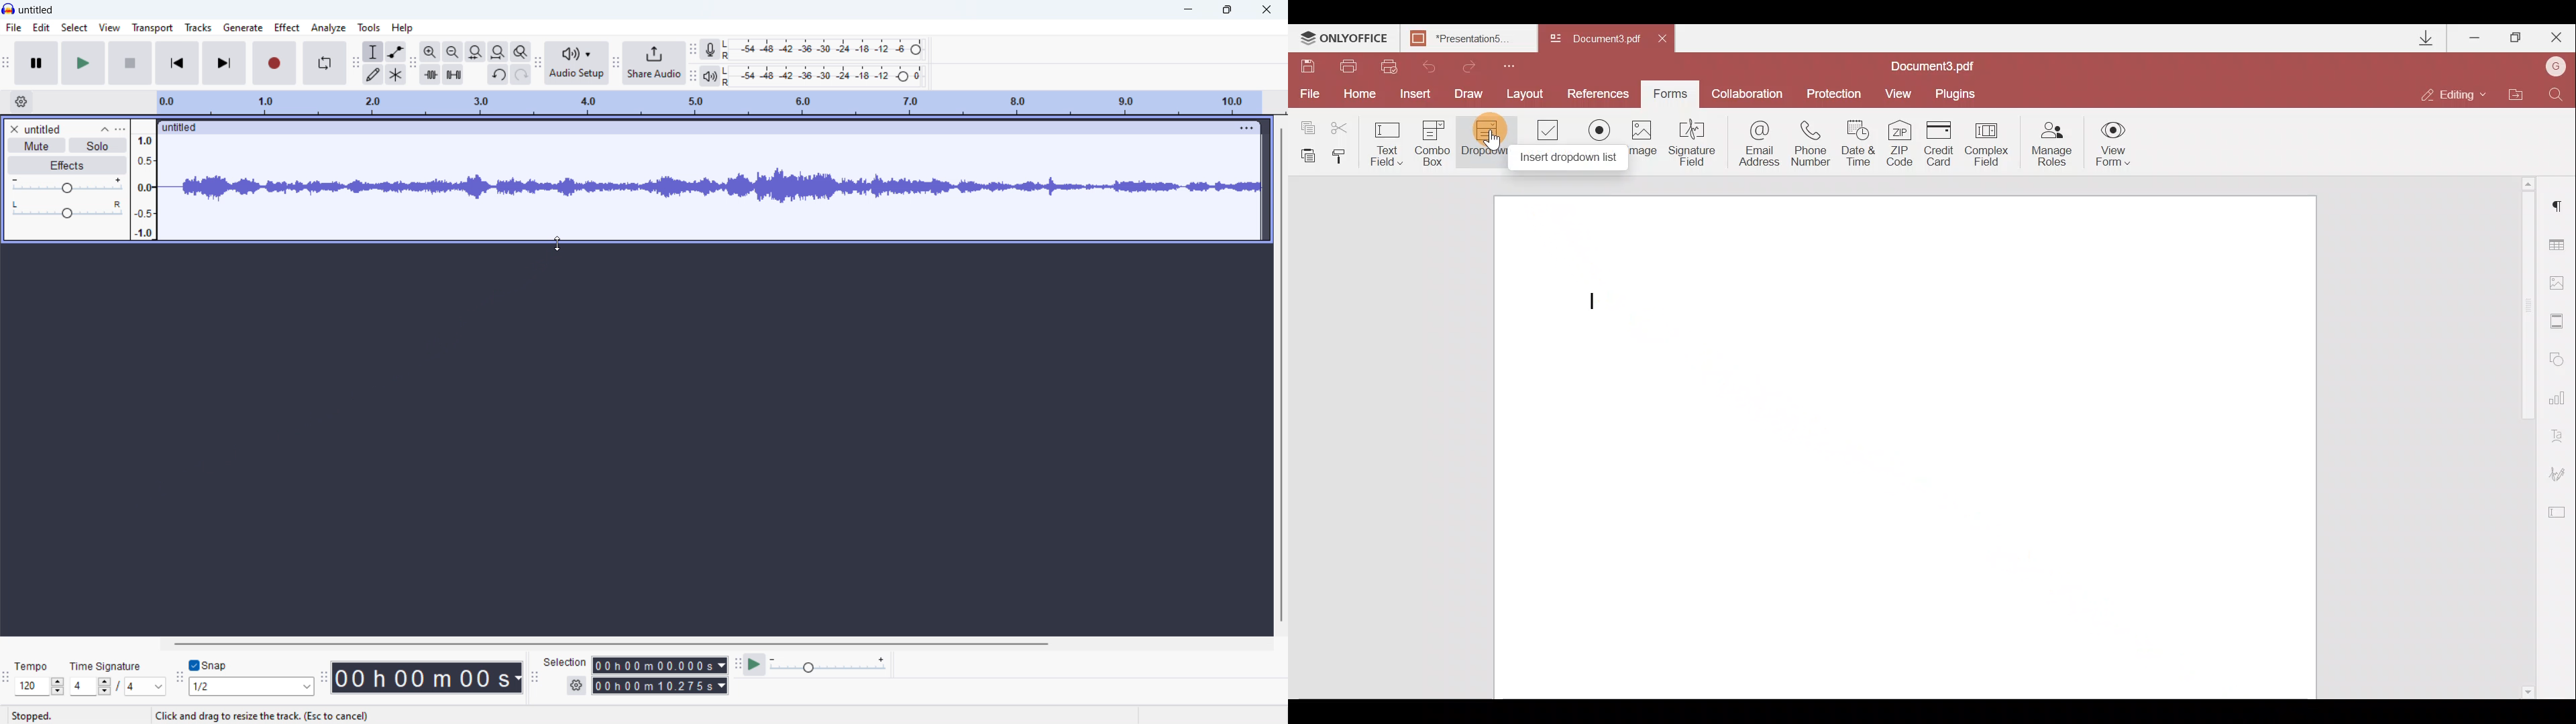 This screenshot has width=2576, height=728. I want to click on track waveform, so click(708, 186).